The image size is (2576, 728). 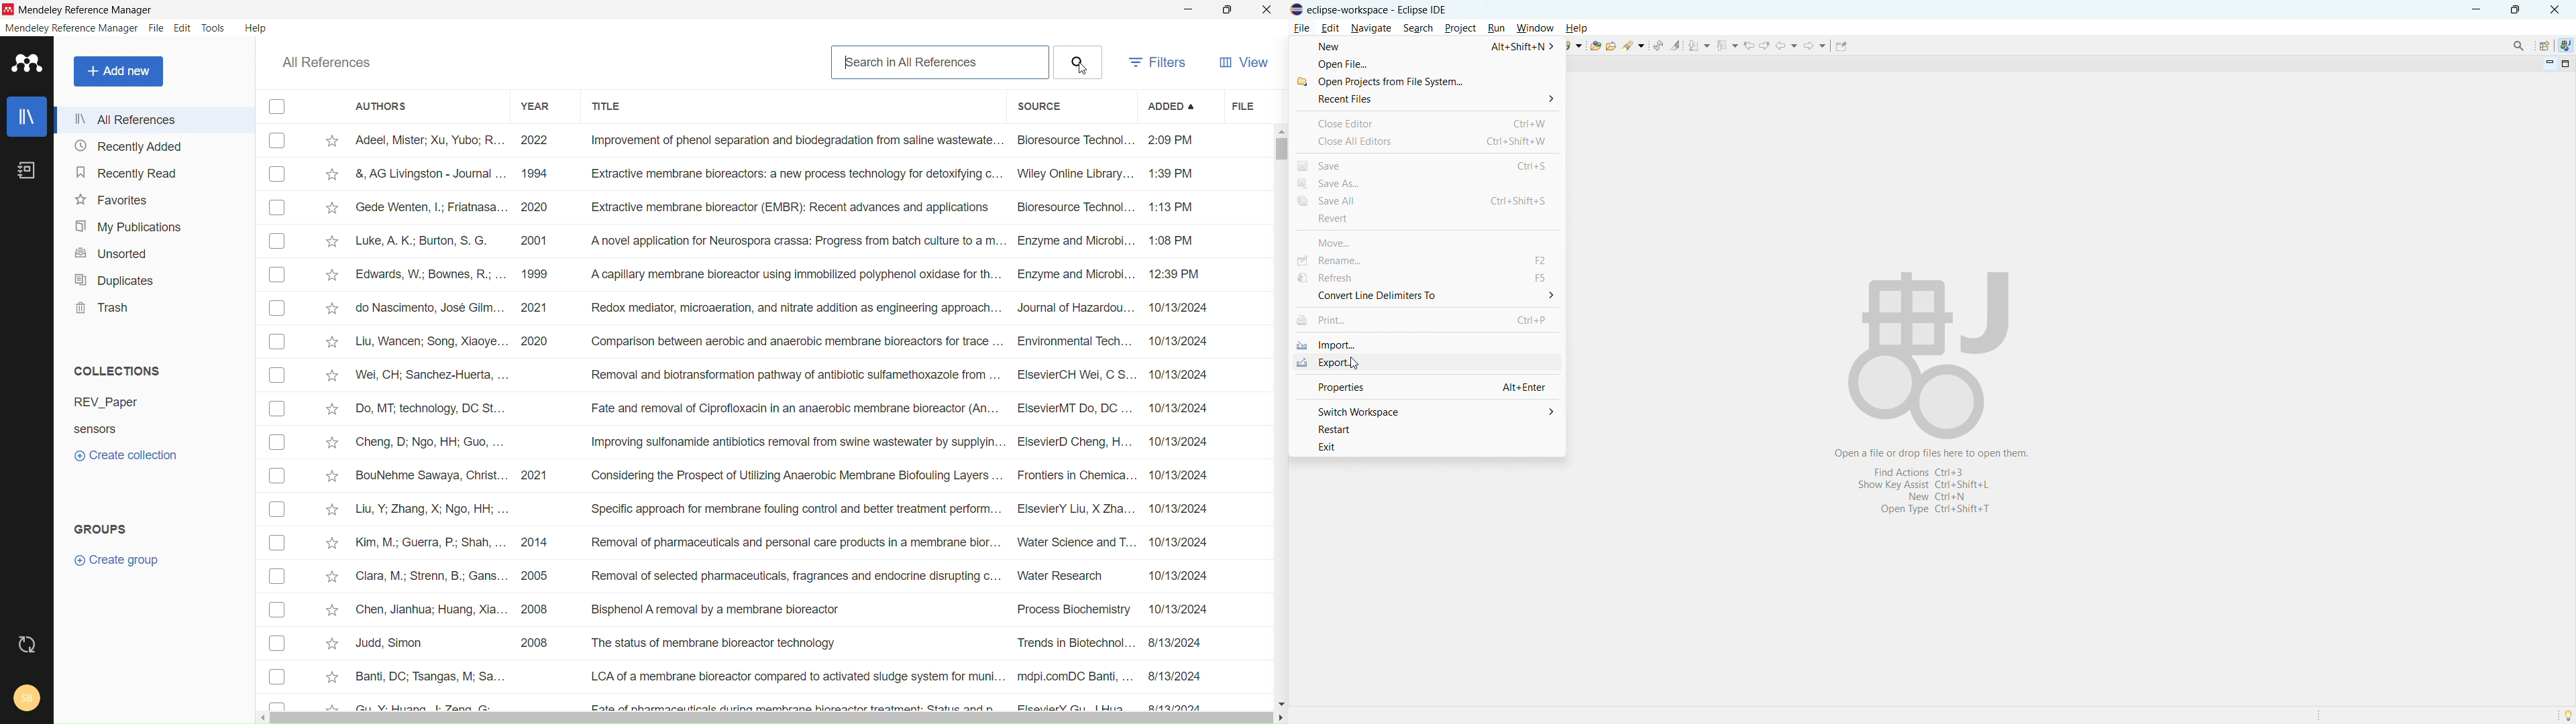 I want to click on Add to favorites, so click(x=330, y=274).